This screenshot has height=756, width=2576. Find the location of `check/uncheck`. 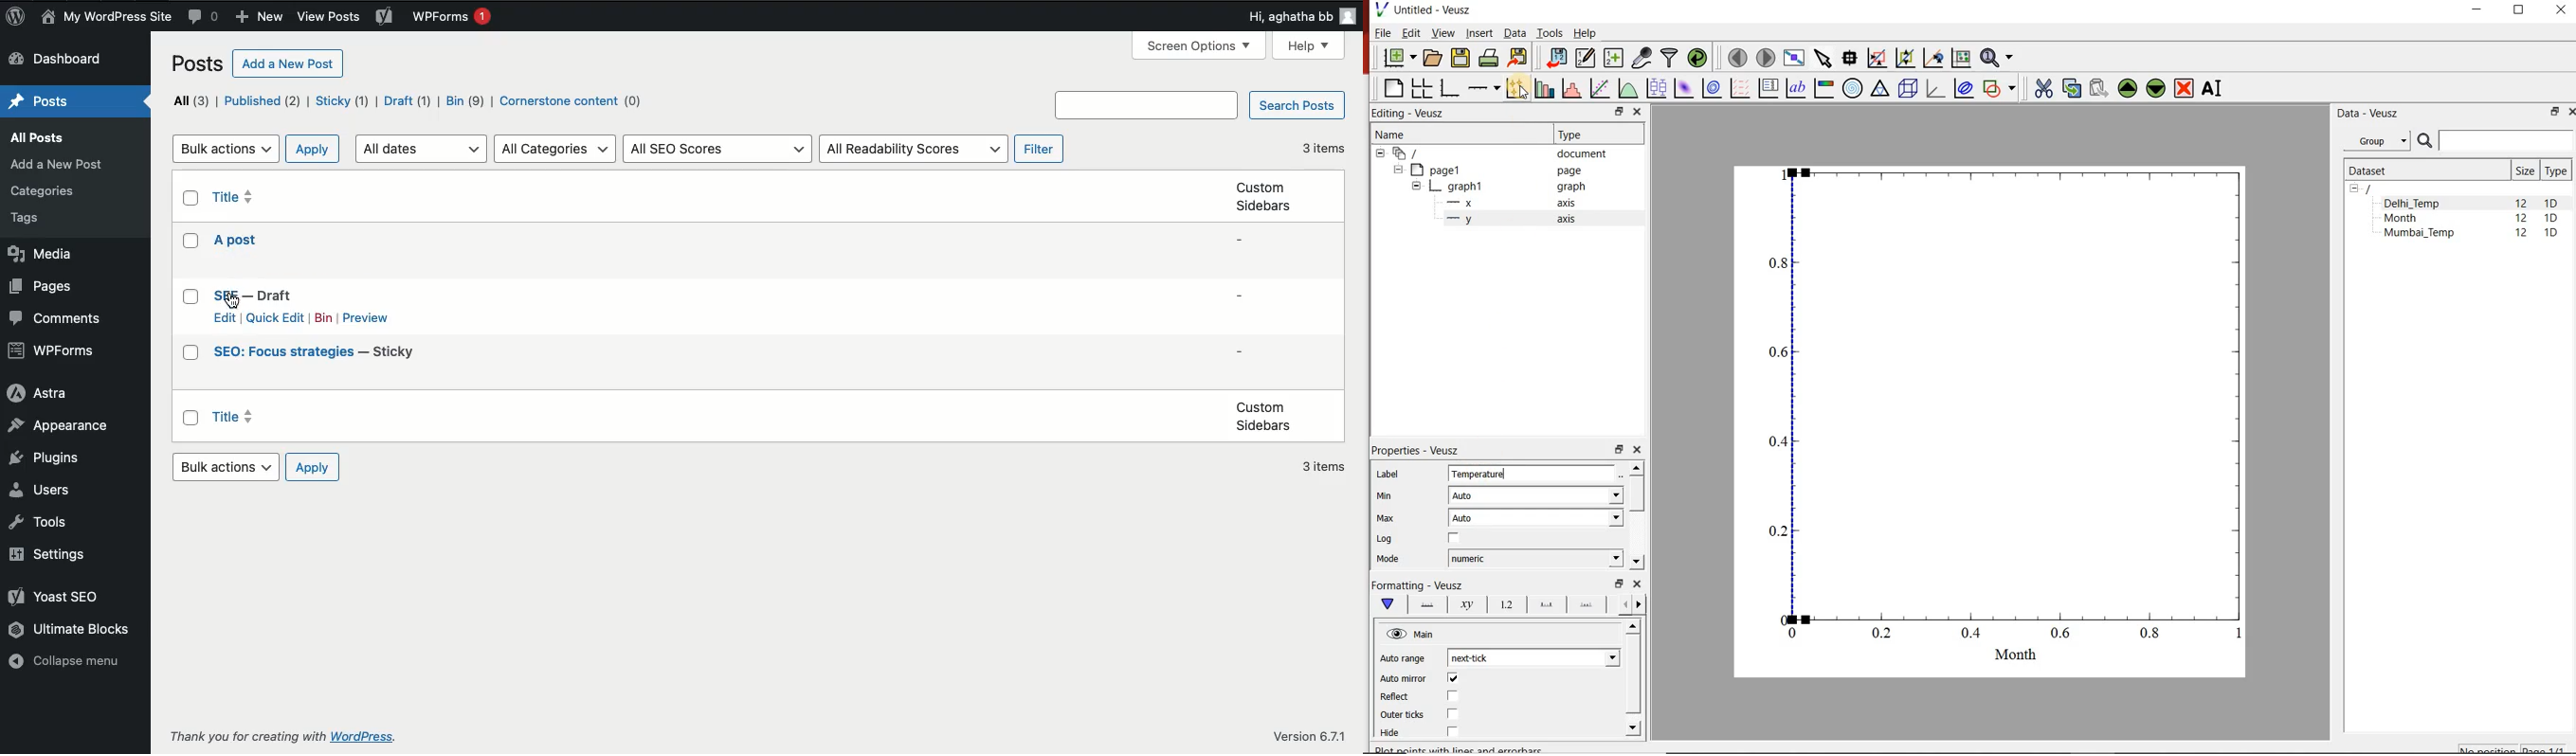

check/uncheck is located at coordinates (1454, 539).